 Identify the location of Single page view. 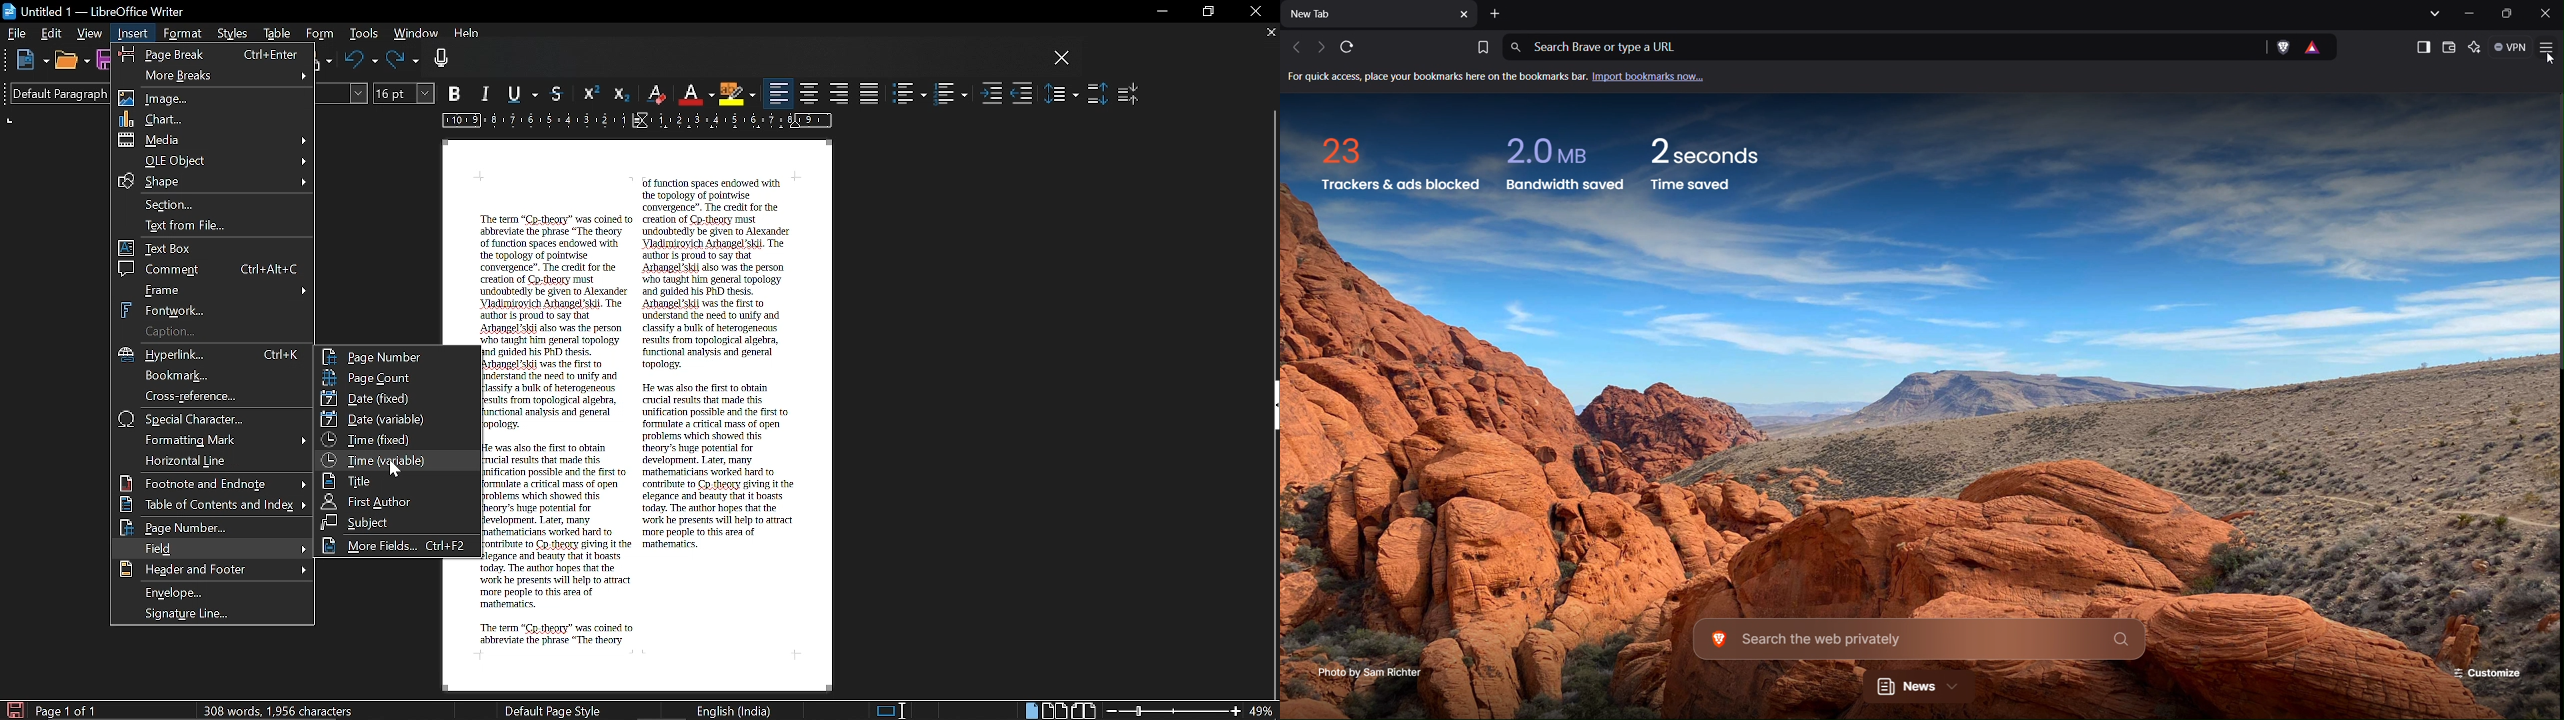
(1030, 711).